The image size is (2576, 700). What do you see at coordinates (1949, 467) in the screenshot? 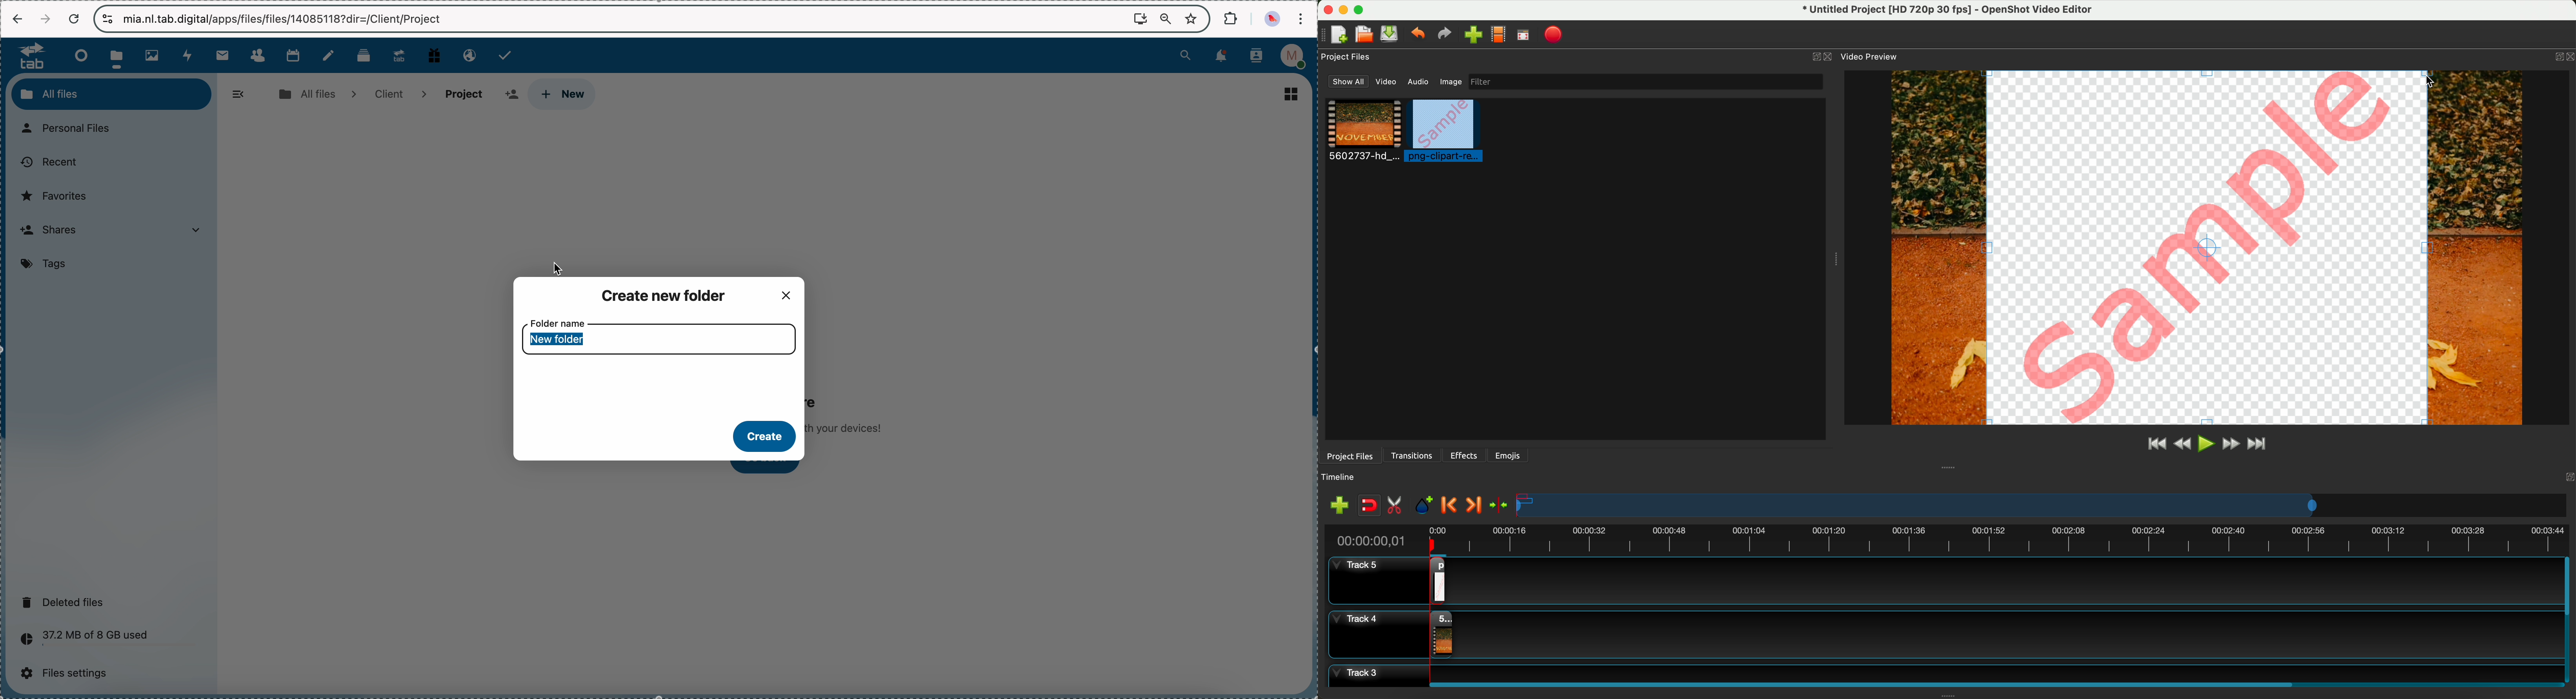
I see `Window Expanding` at bounding box center [1949, 467].